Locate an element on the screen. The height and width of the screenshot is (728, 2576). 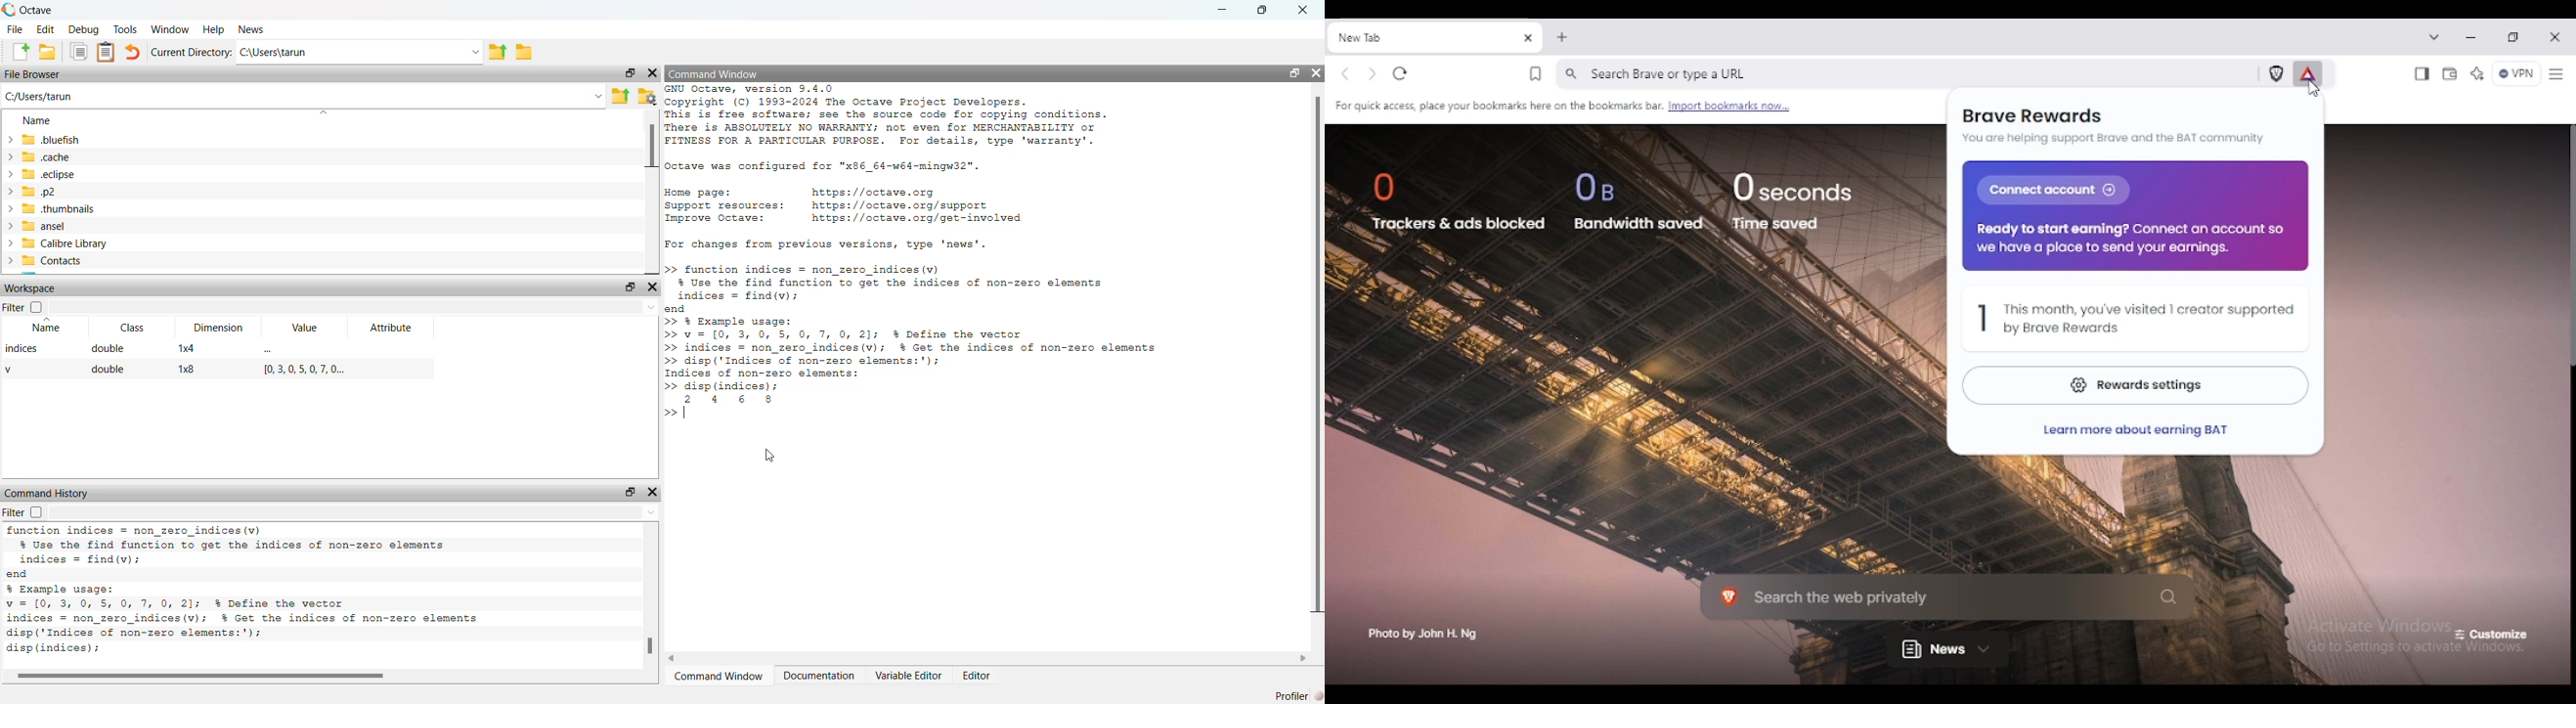
Command Window is located at coordinates (719, 678).